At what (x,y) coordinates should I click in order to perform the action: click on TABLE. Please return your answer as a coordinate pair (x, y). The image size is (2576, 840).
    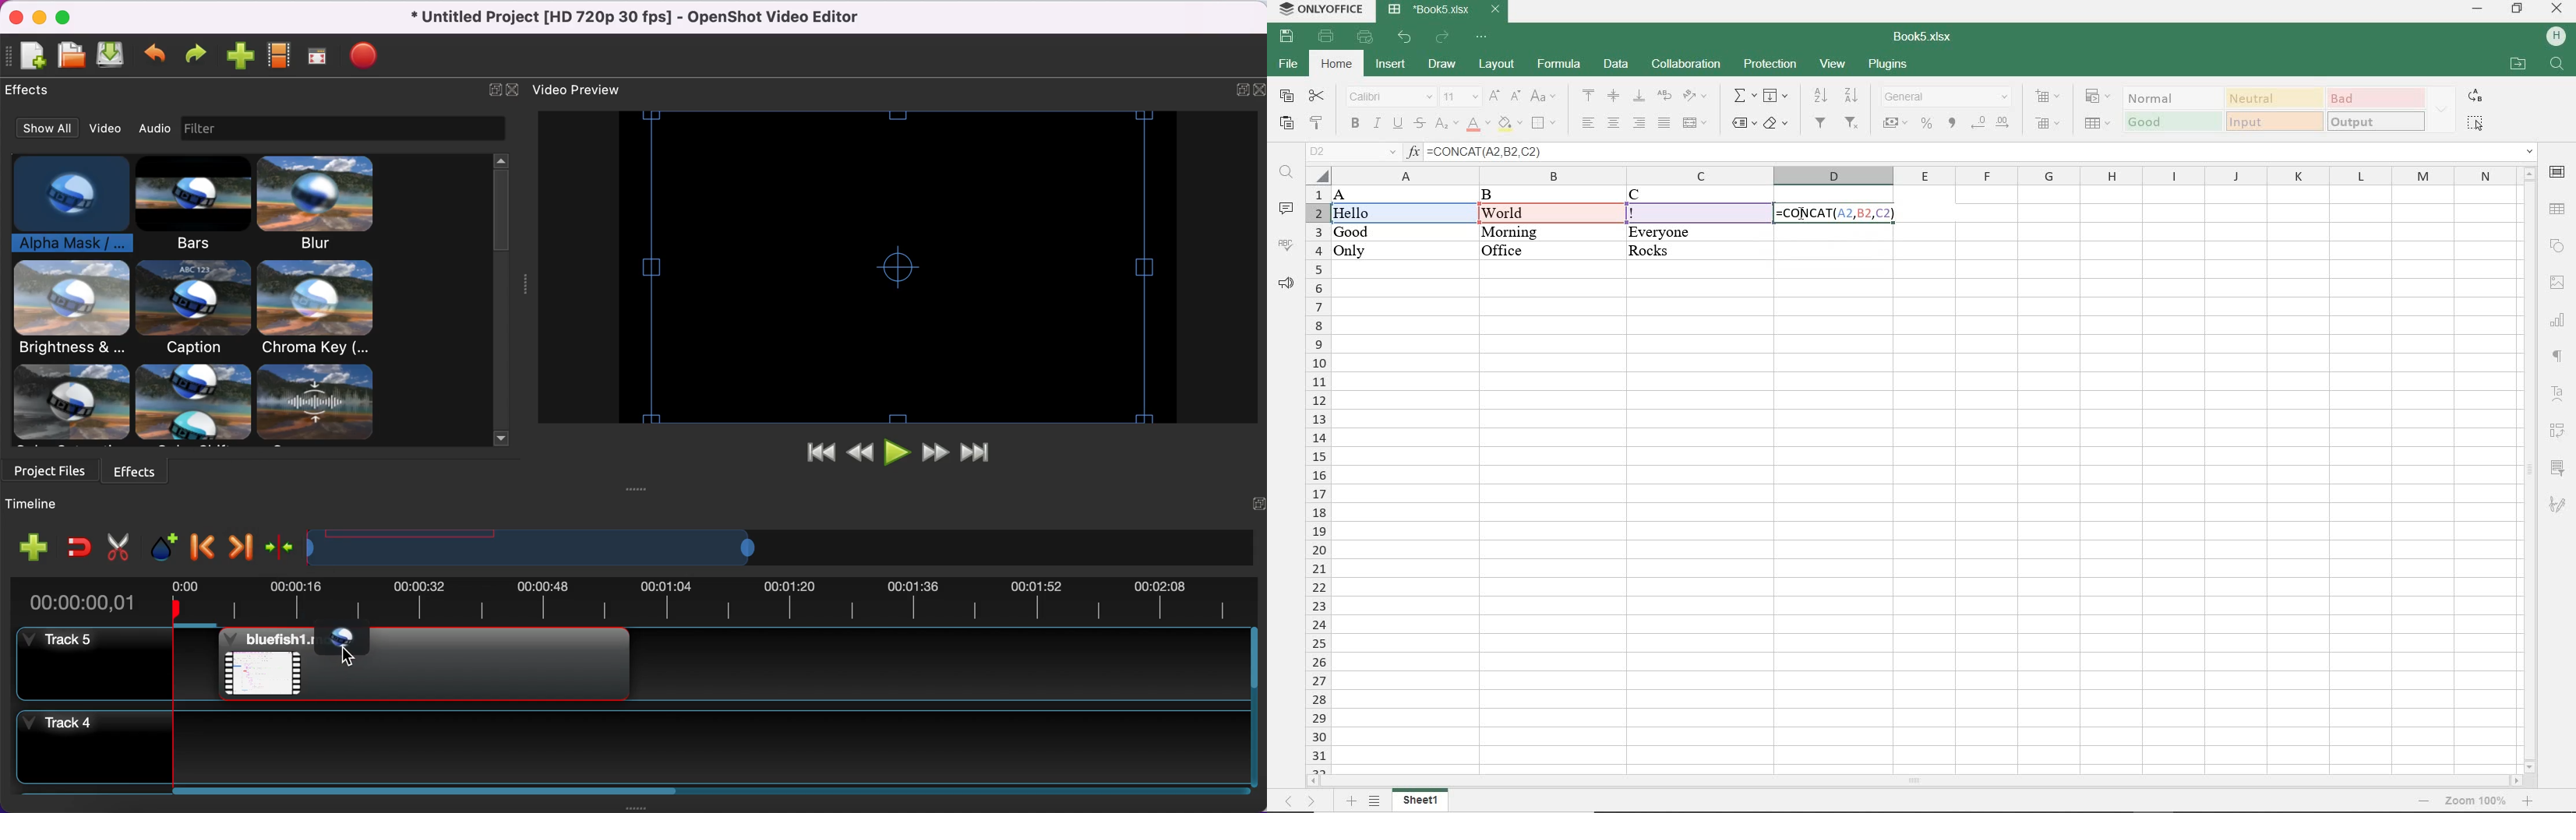
    Looking at the image, I should click on (2559, 209).